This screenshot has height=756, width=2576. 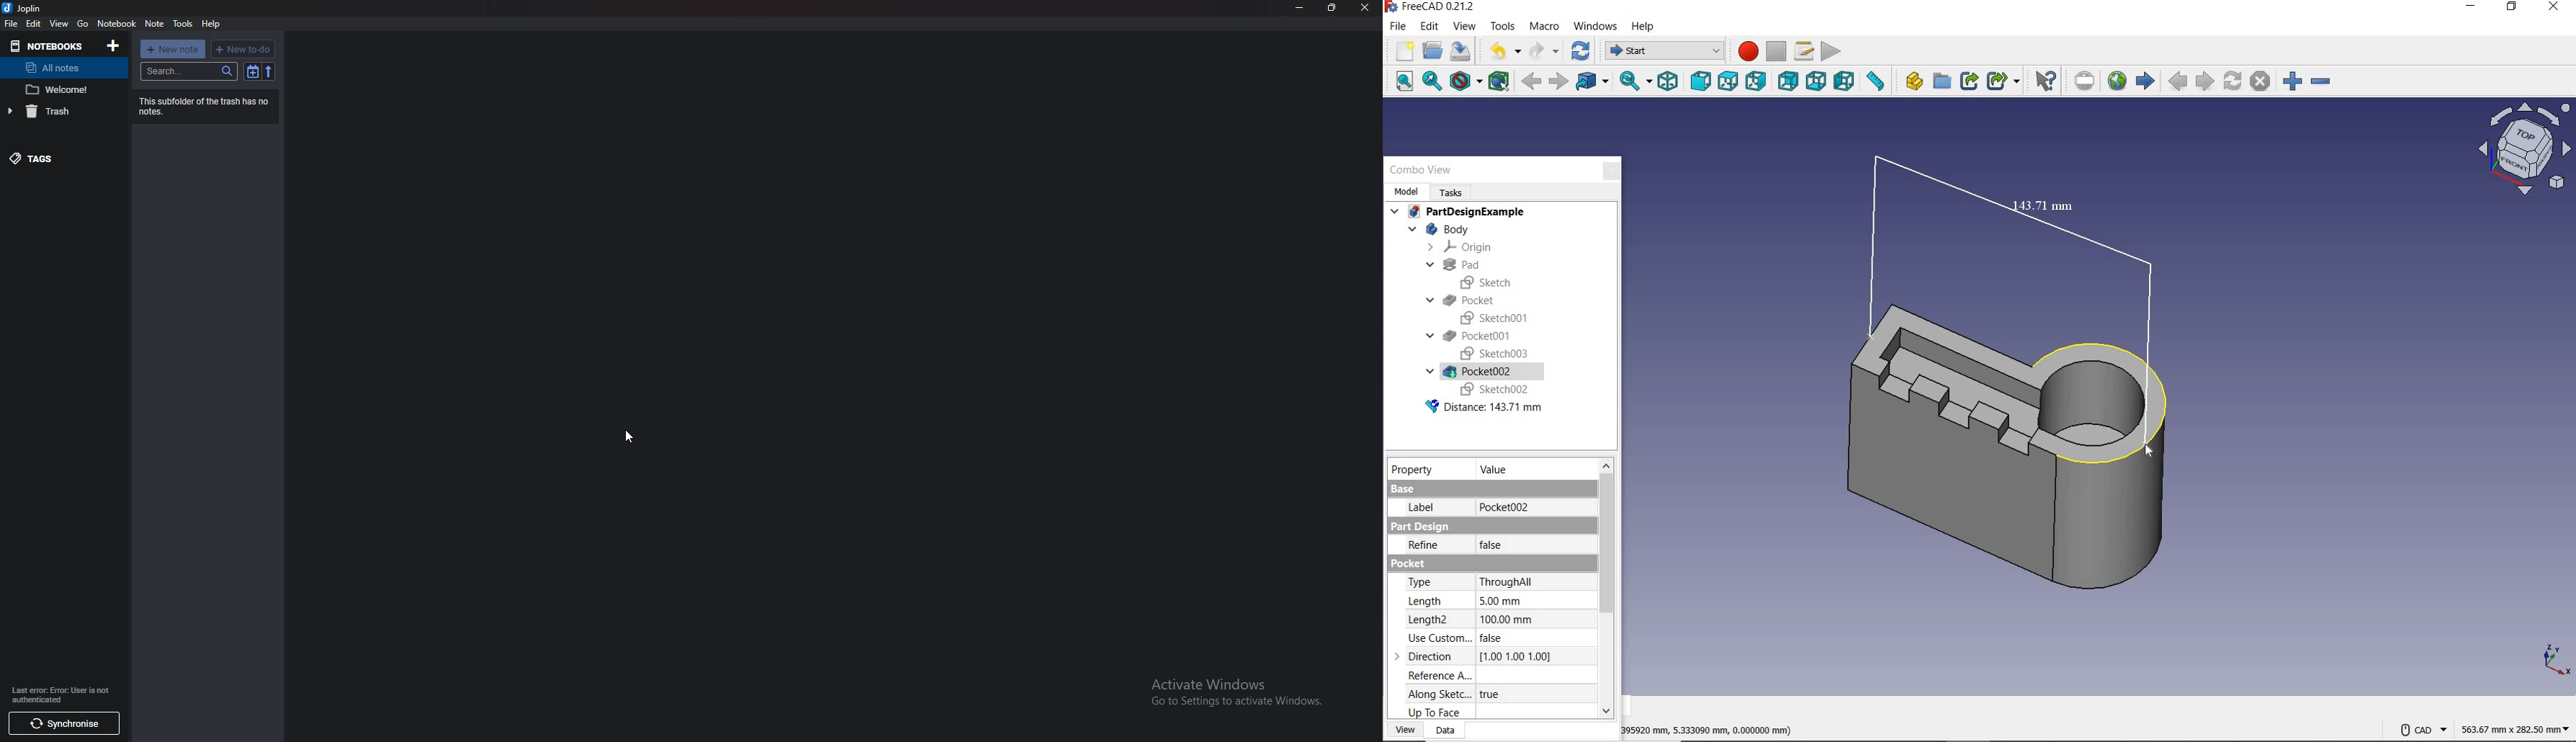 What do you see at coordinates (2470, 8) in the screenshot?
I see `minimize` at bounding box center [2470, 8].